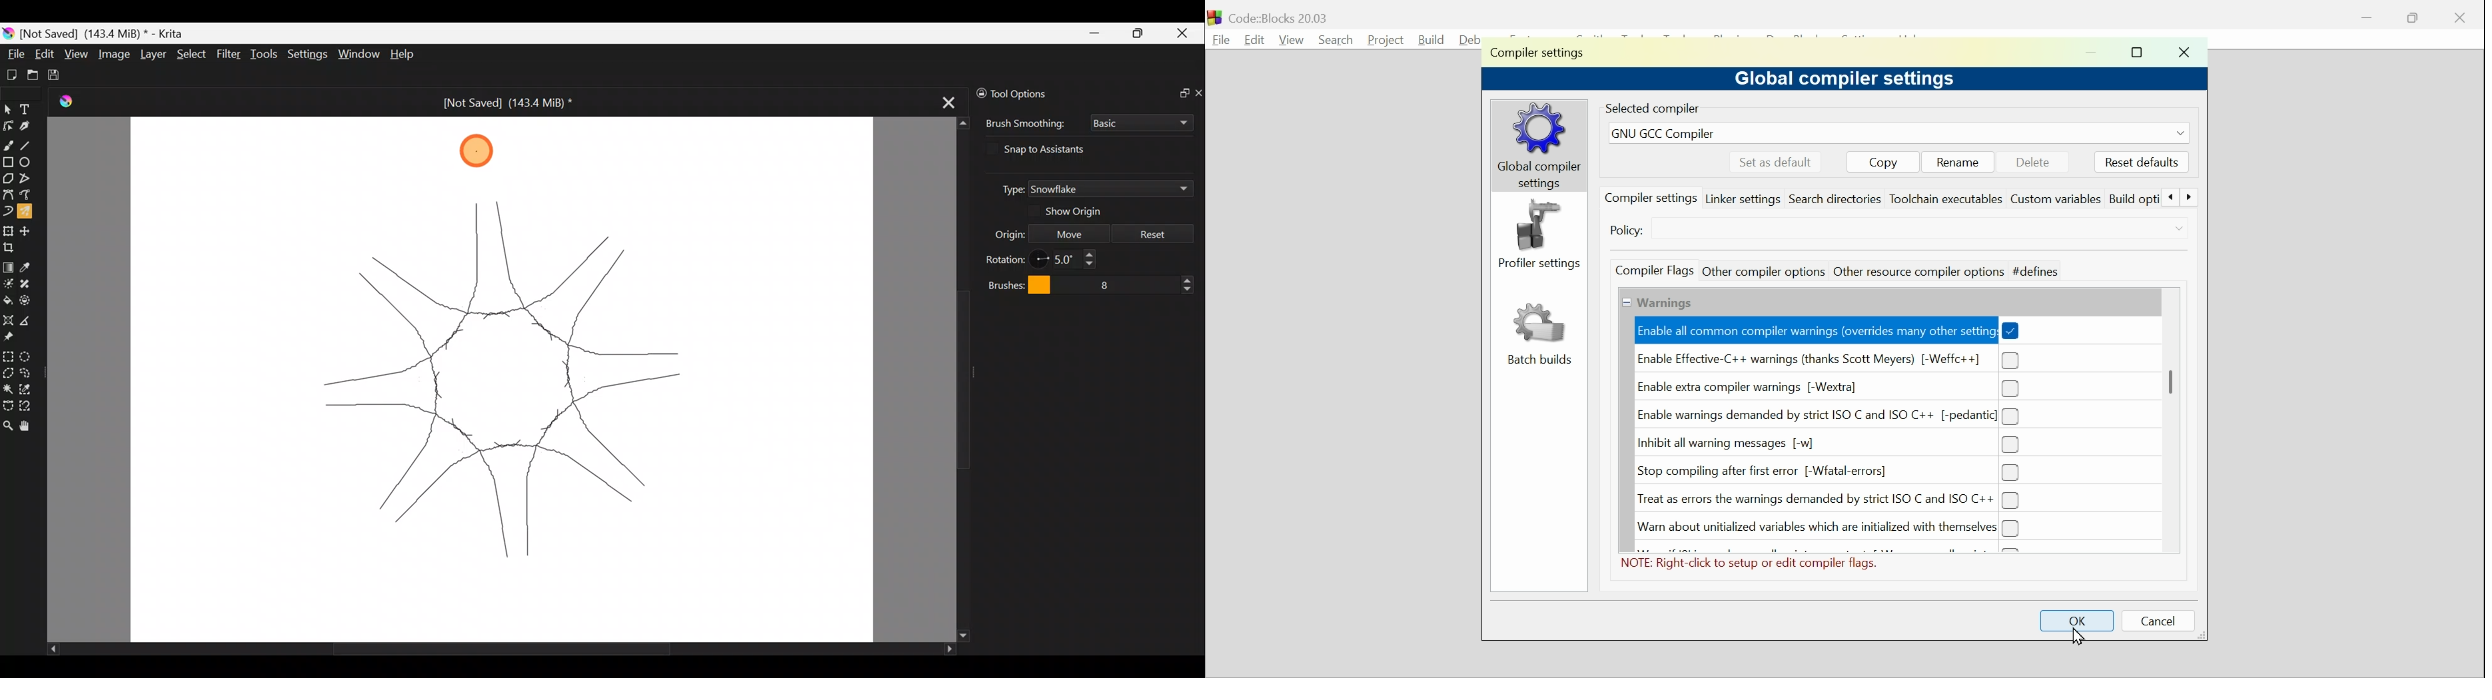 This screenshot has height=700, width=2492. What do you see at coordinates (952, 380) in the screenshot?
I see `Scroll bar` at bounding box center [952, 380].